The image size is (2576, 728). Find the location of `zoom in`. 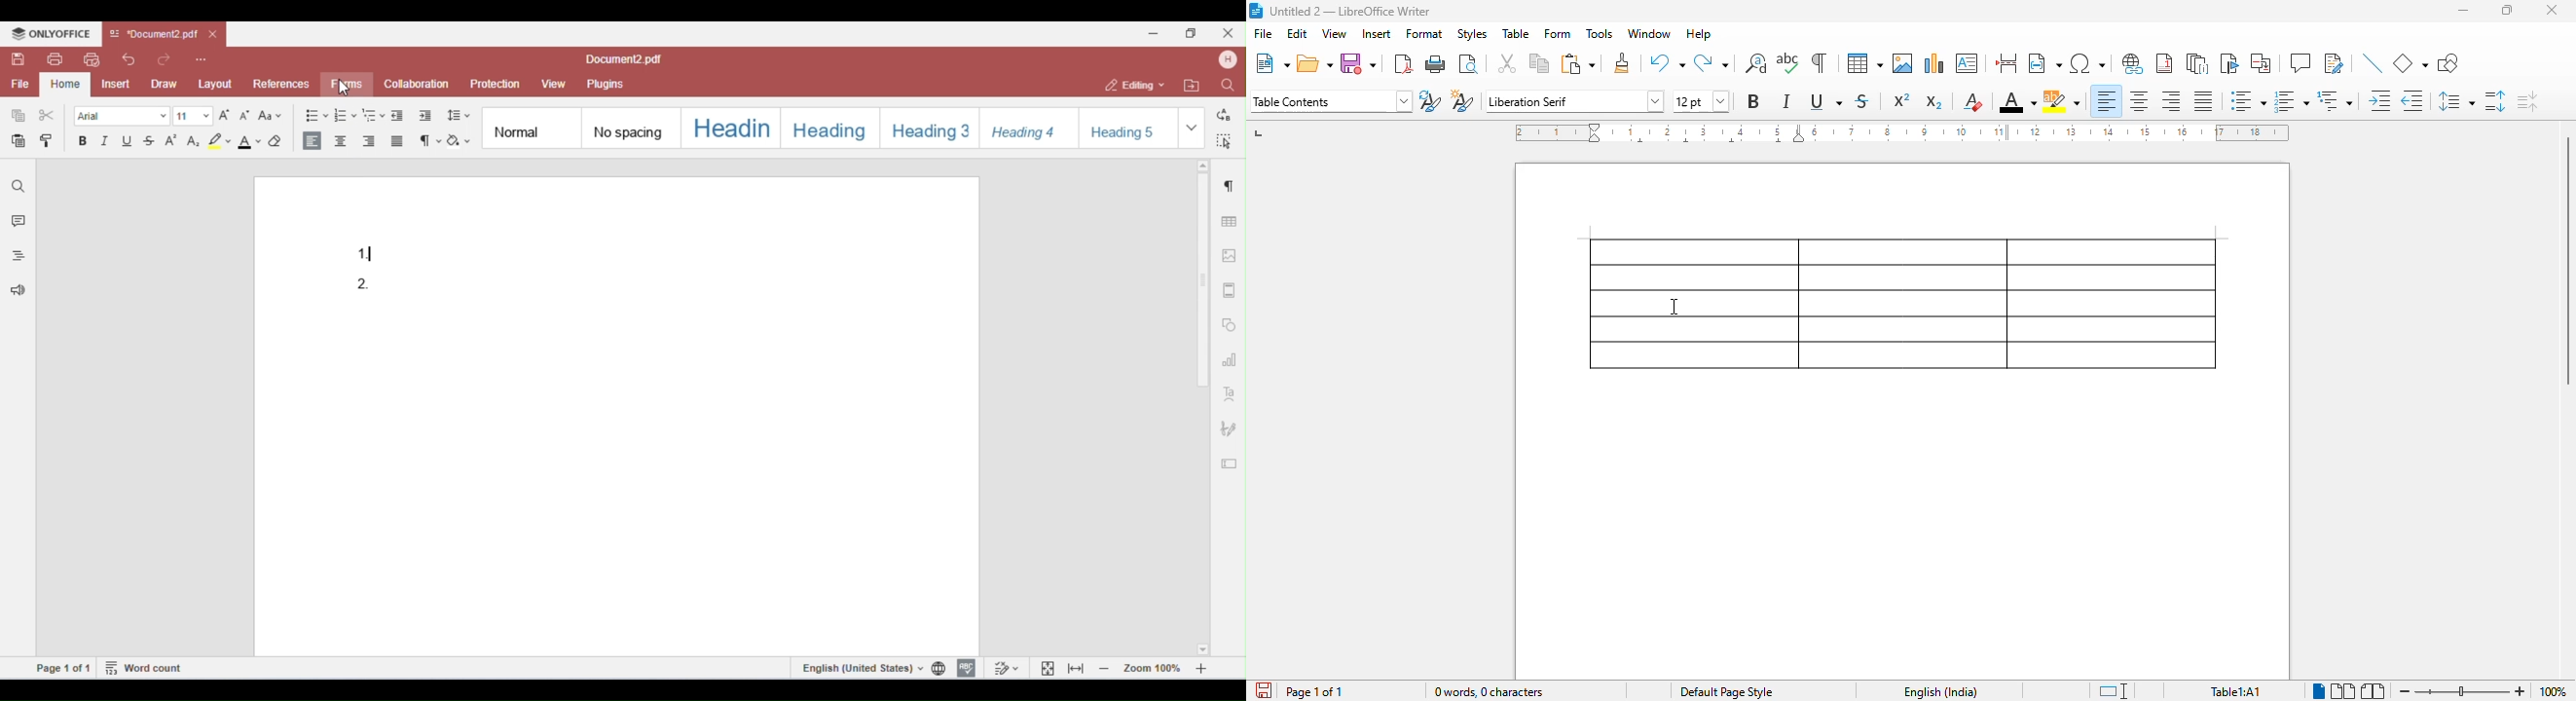

zoom in is located at coordinates (2521, 691).